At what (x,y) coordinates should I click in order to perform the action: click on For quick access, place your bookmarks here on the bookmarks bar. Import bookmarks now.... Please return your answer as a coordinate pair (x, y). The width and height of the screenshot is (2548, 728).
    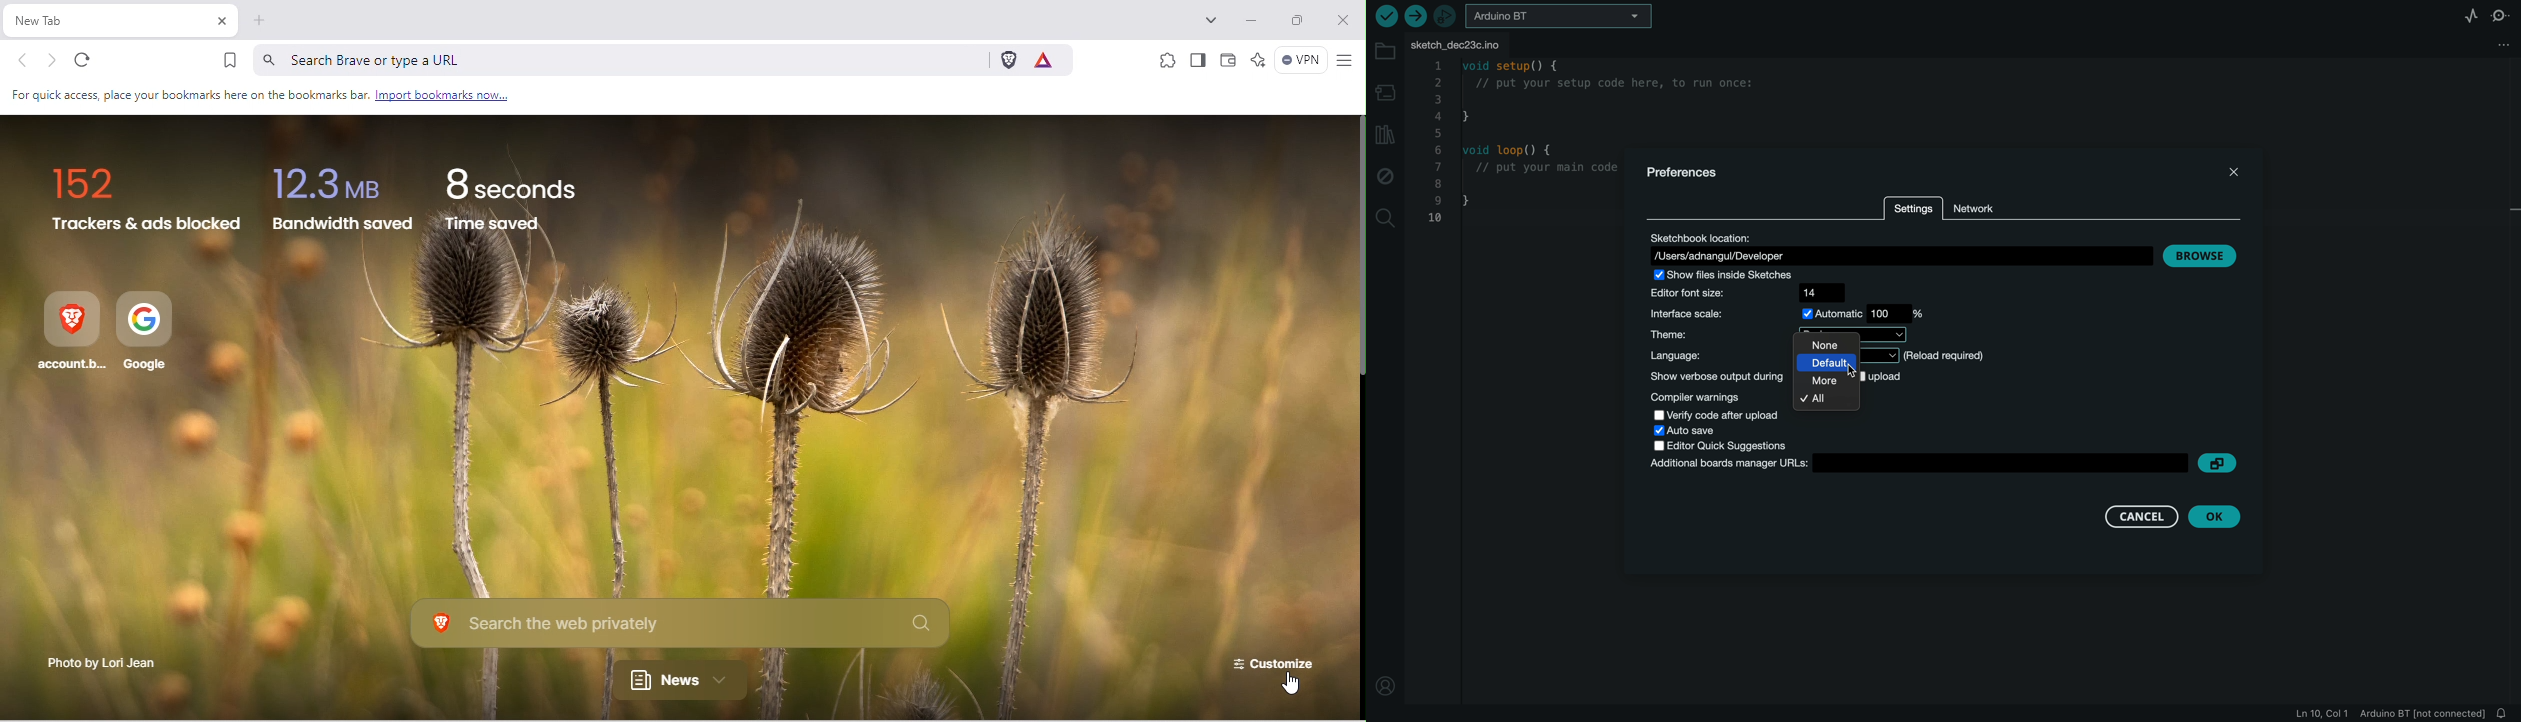
    Looking at the image, I should click on (262, 96).